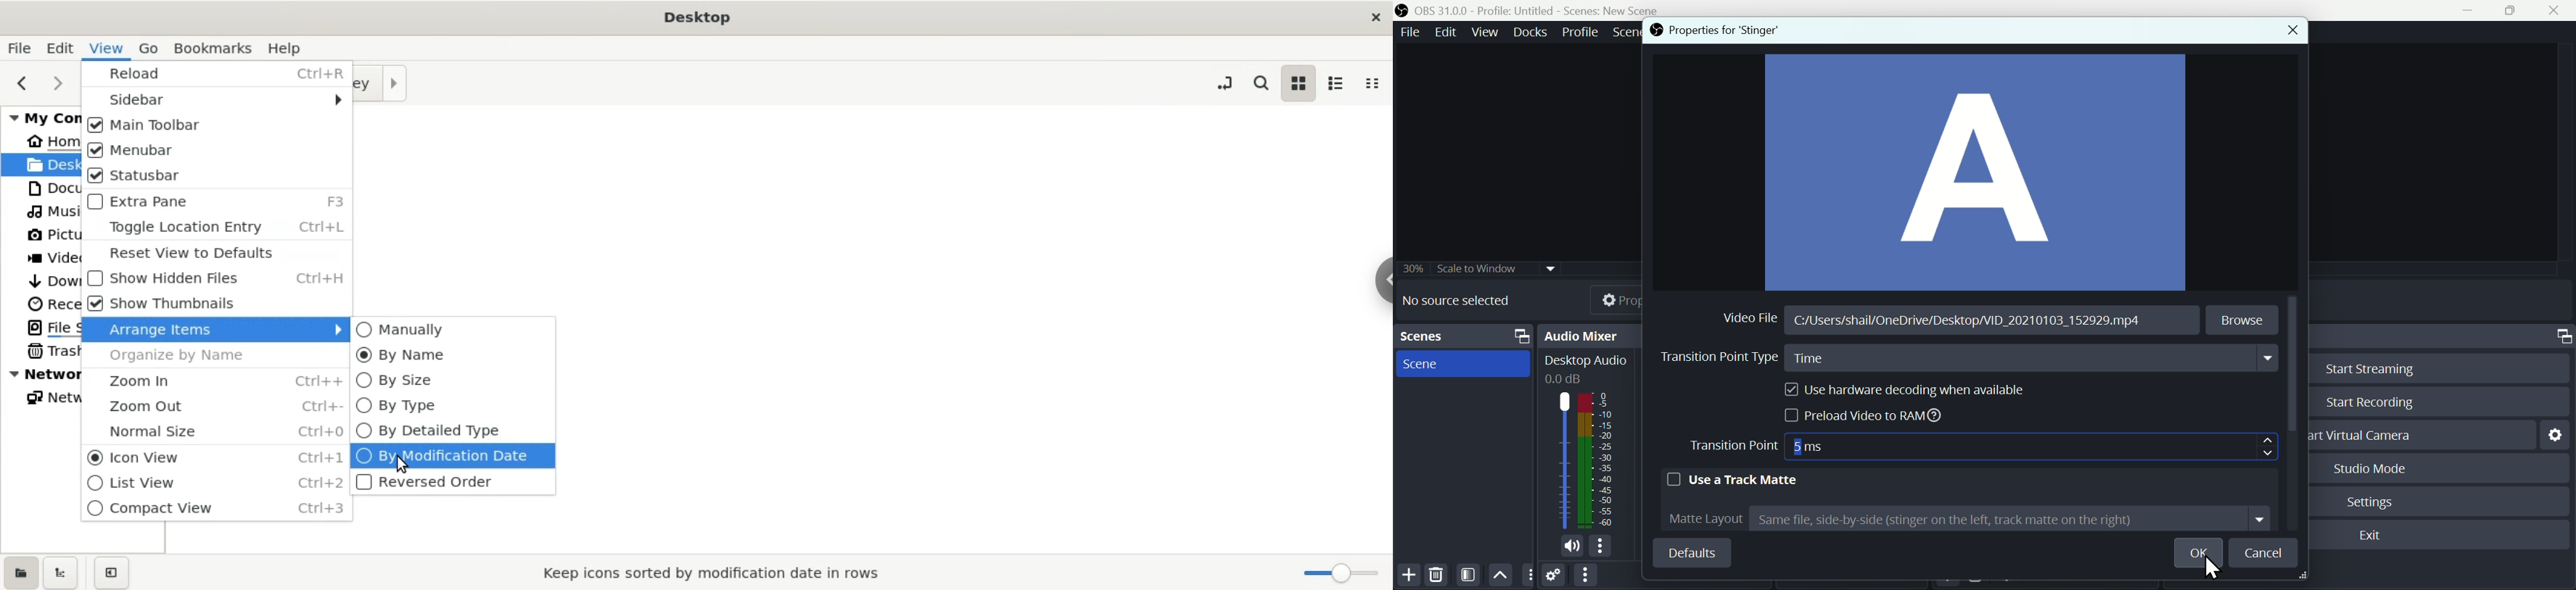 This screenshot has width=2576, height=616. What do you see at coordinates (294, 47) in the screenshot?
I see `help` at bounding box center [294, 47].